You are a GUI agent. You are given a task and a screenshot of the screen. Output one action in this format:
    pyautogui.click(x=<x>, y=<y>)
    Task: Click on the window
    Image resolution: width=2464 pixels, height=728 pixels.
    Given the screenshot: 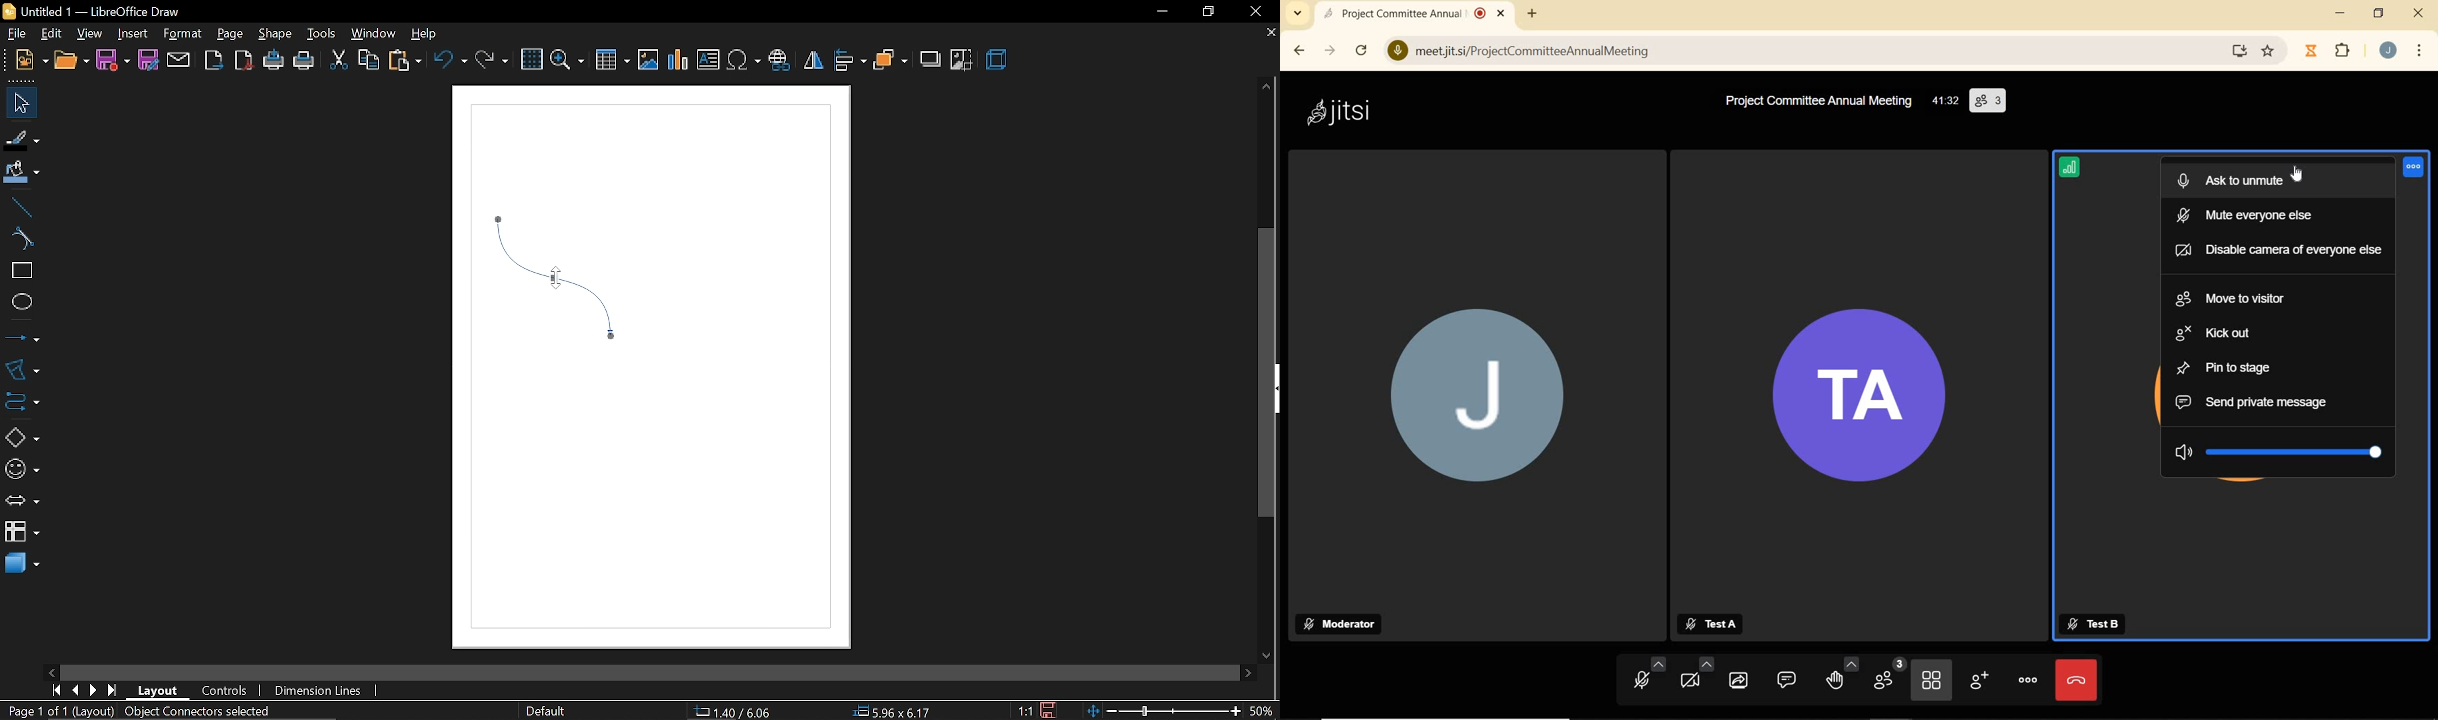 What is the action you would take?
    pyautogui.click(x=371, y=34)
    